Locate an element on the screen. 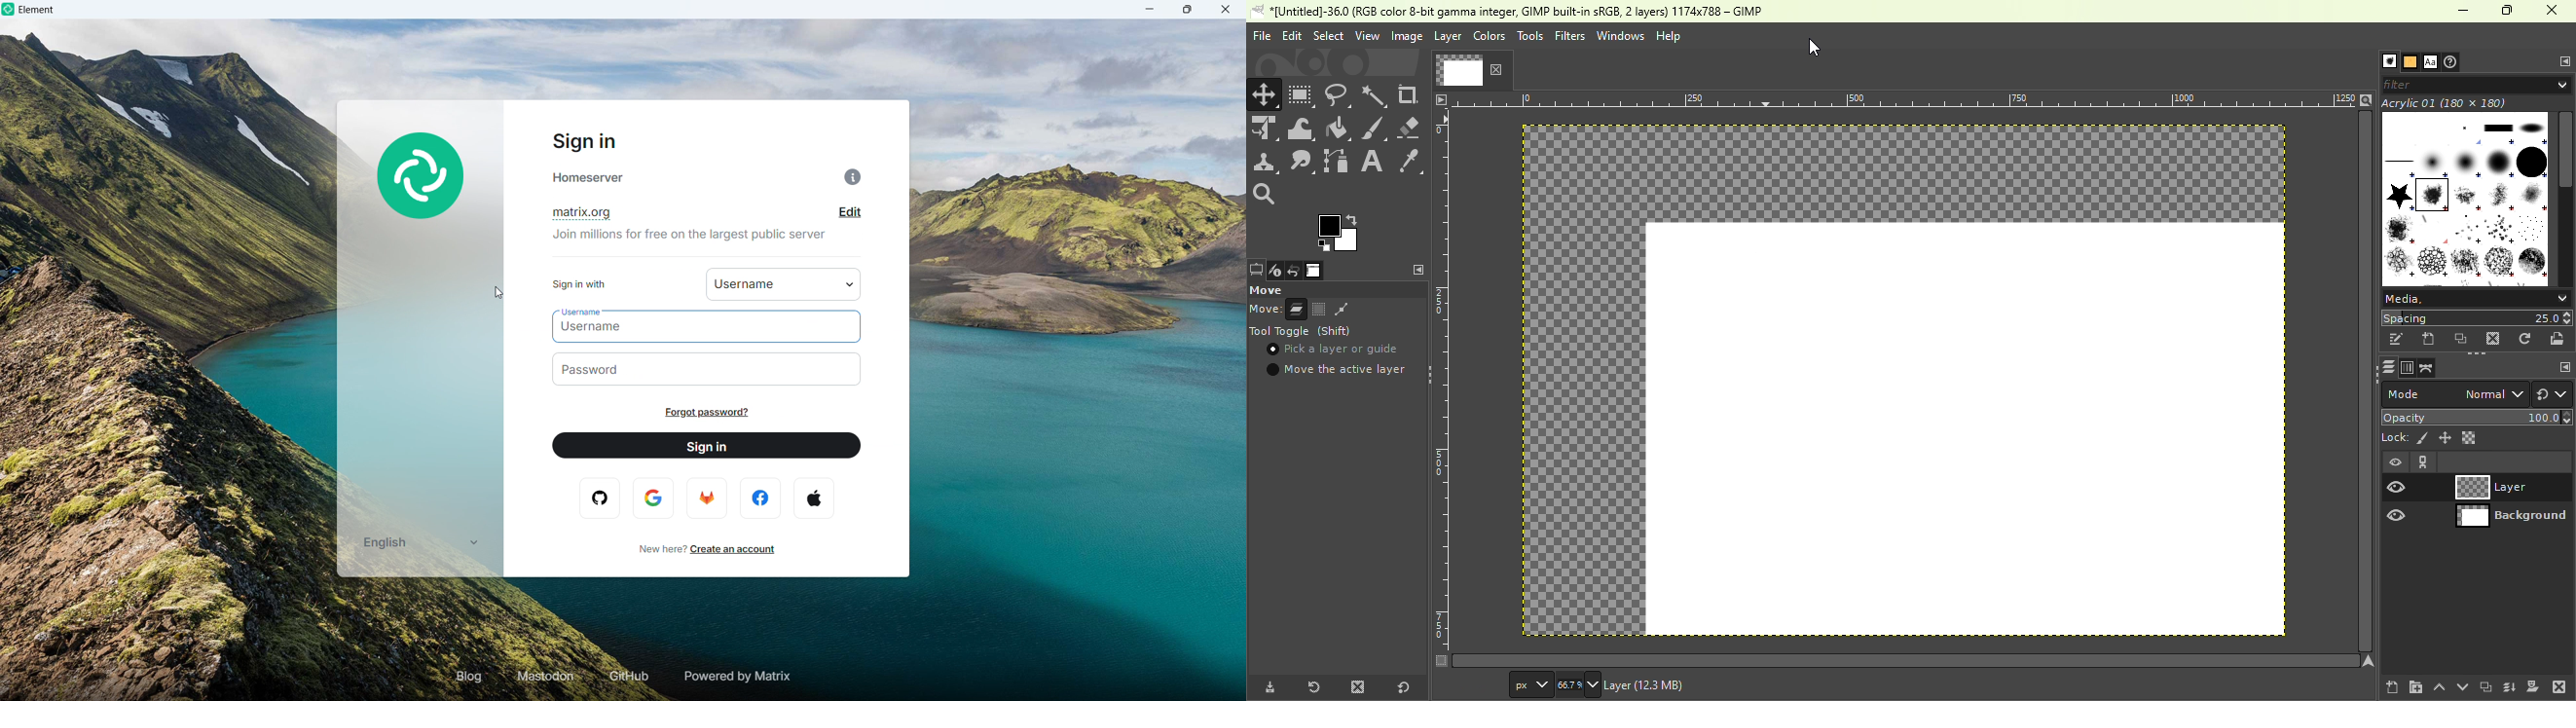 The image size is (2576, 728). username is located at coordinates (578, 310).